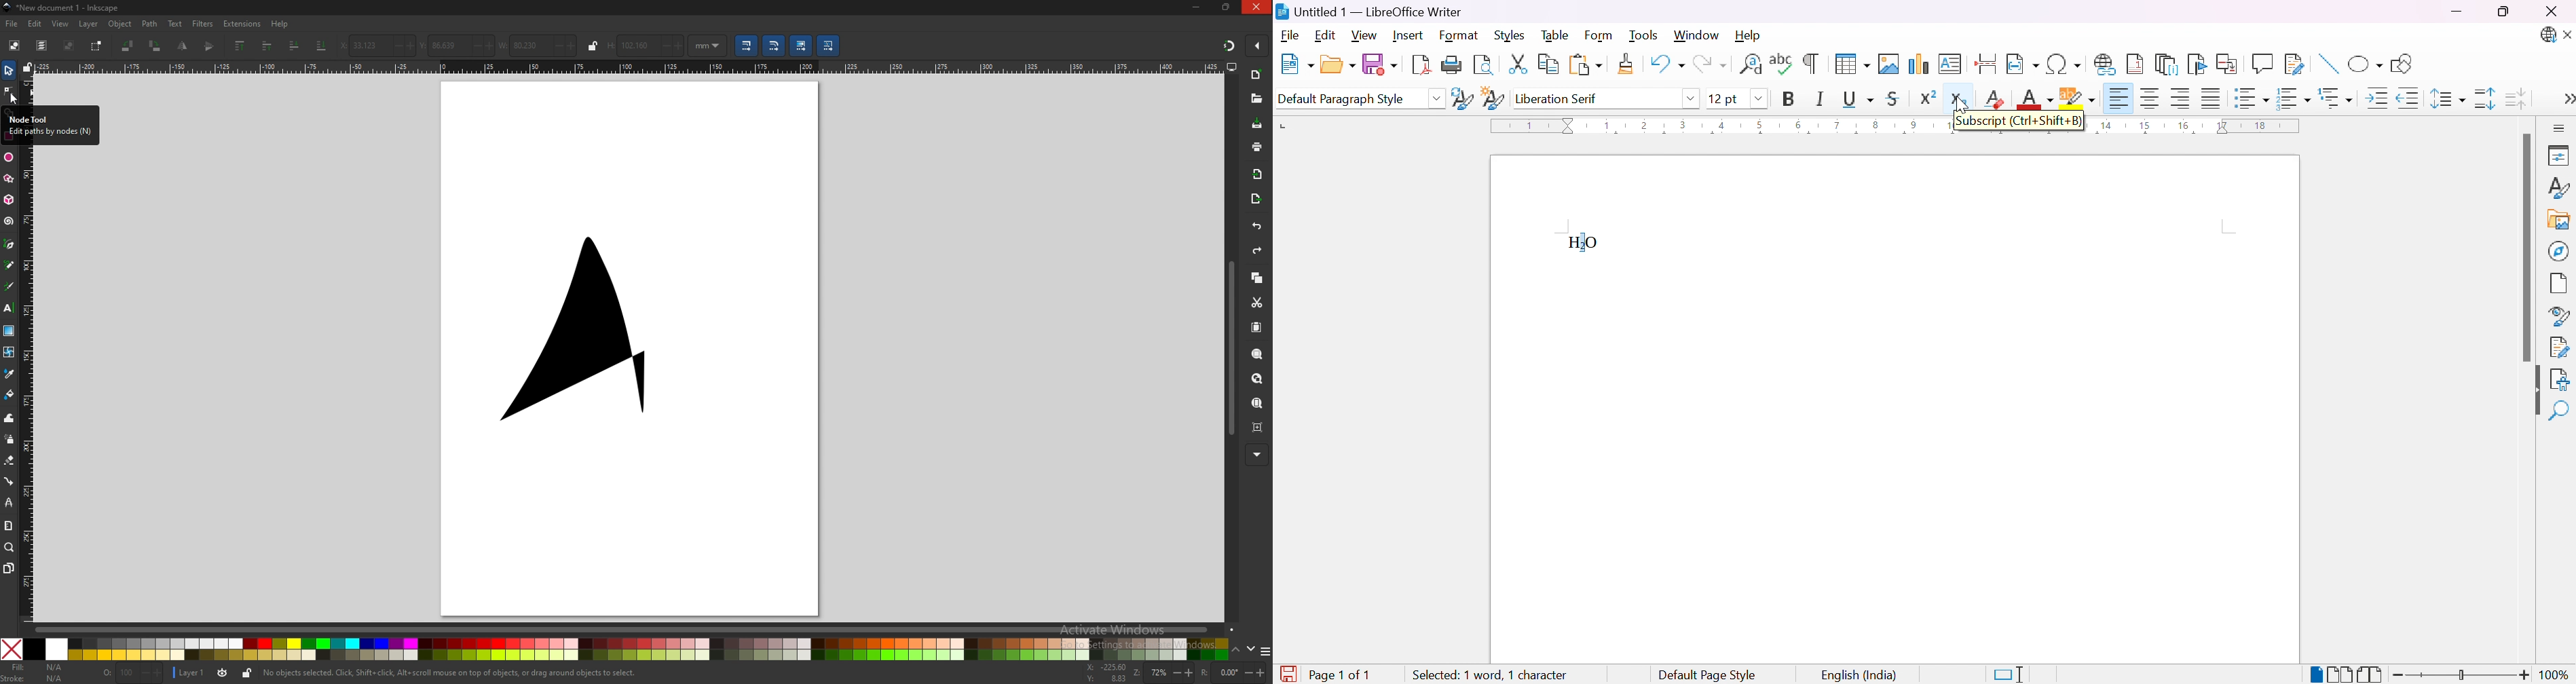 This screenshot has height=700, width=2576. Describe the element at coordinates (450, 673) in the screenshot. I see `info` at that location.